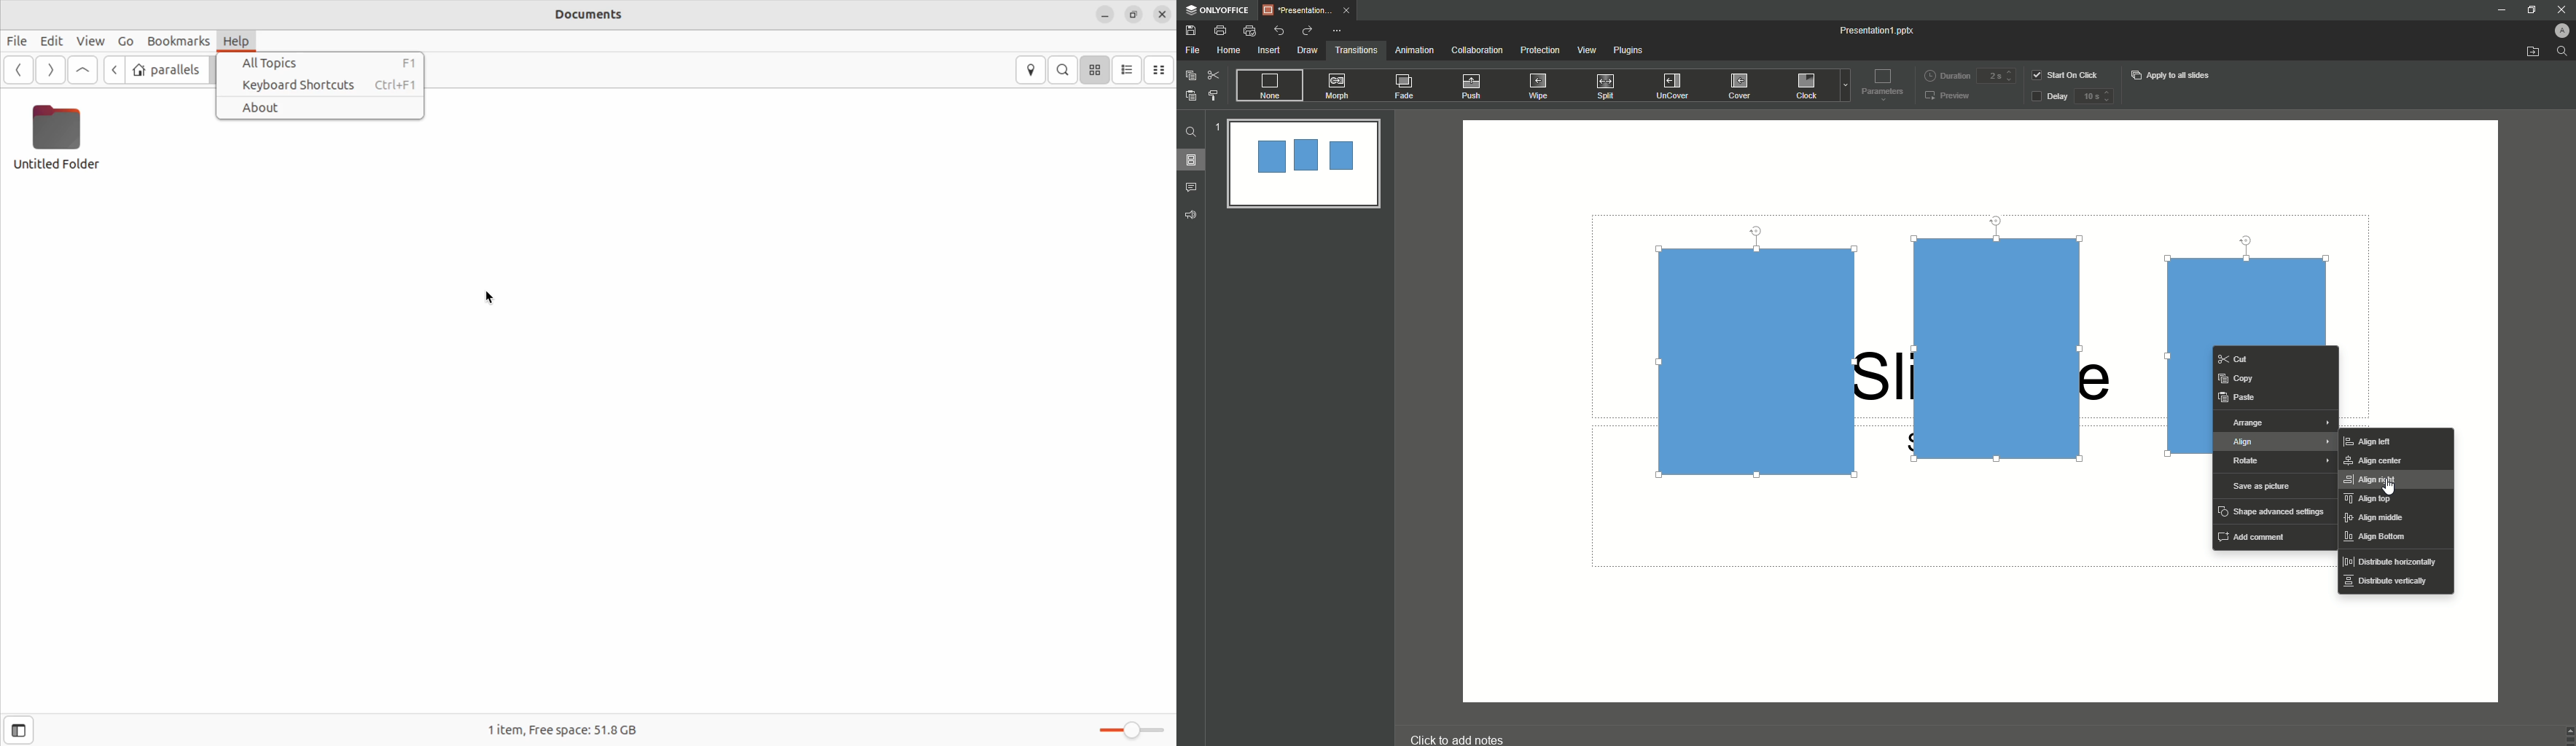 Image resolution: width=2576 pixels, height=756 pixels. I want to click on Restore, so click(2528, 10).